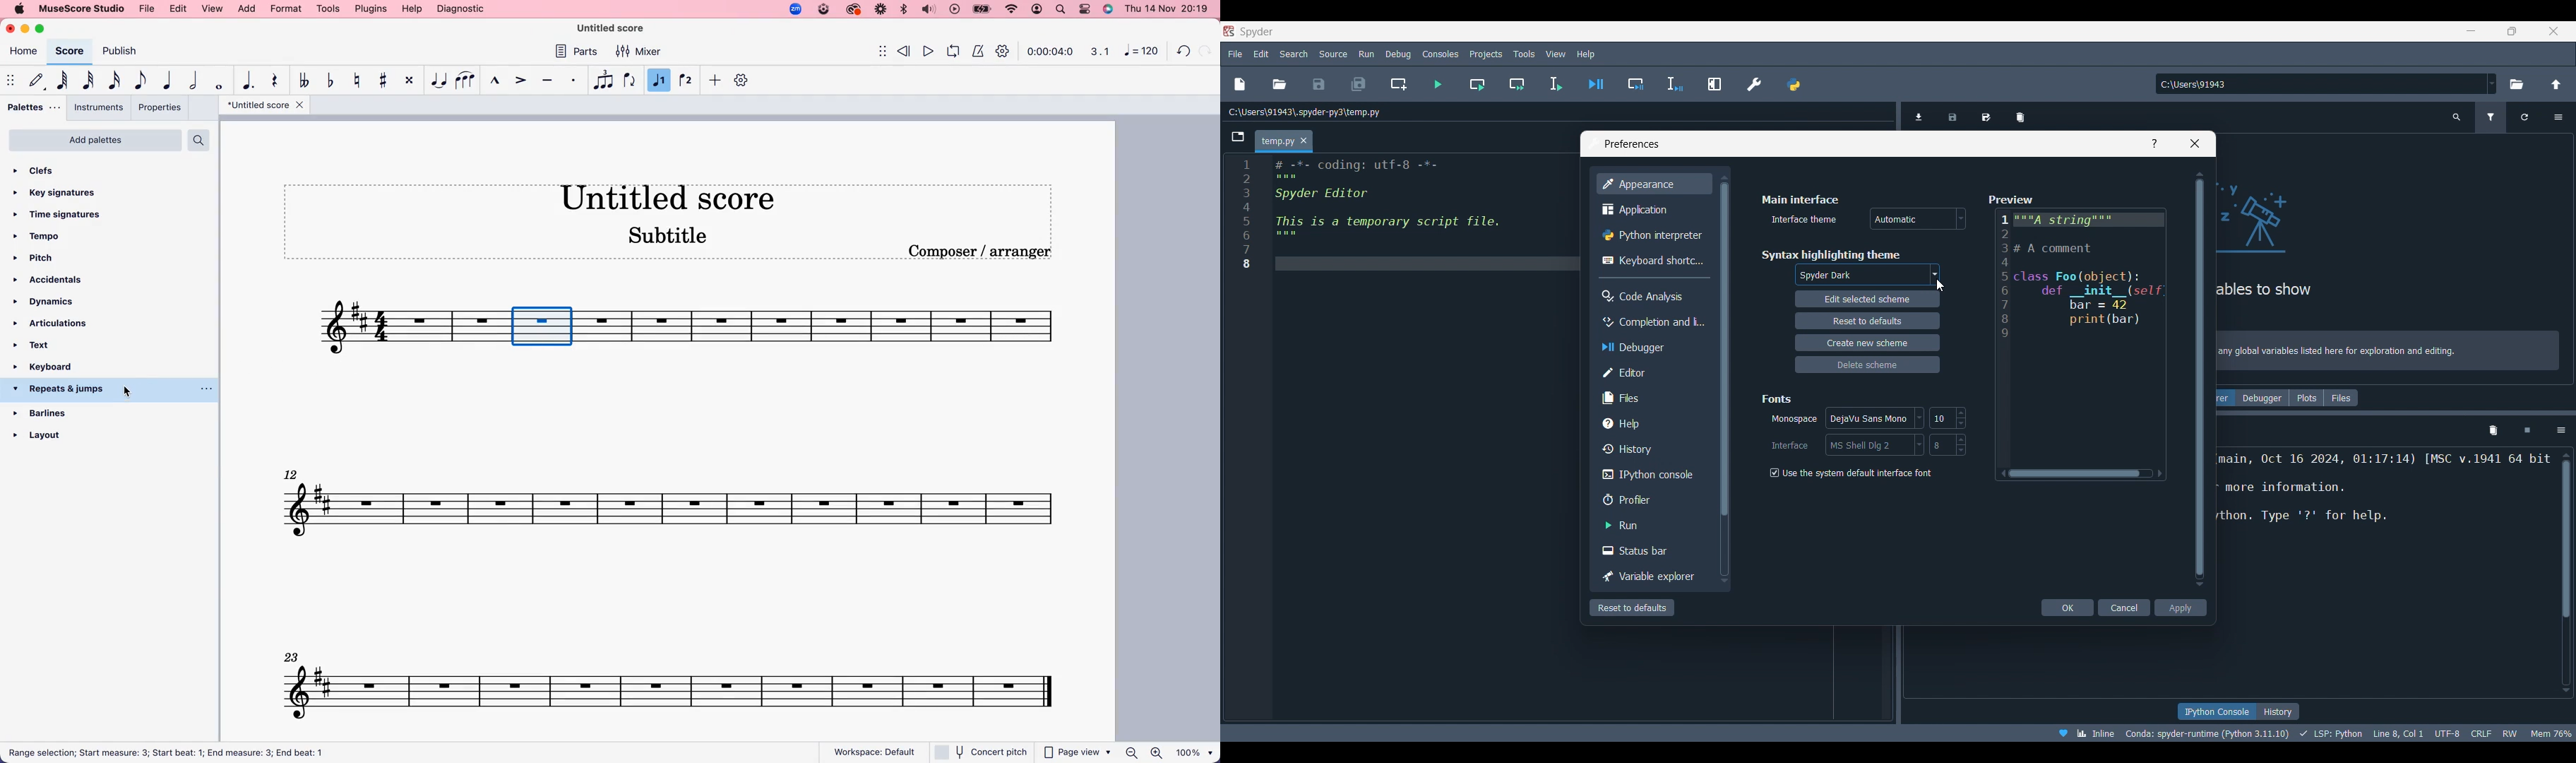  Describe the element at coordinates (1652, 373) in the screenshot. I see `Editor` at that location.